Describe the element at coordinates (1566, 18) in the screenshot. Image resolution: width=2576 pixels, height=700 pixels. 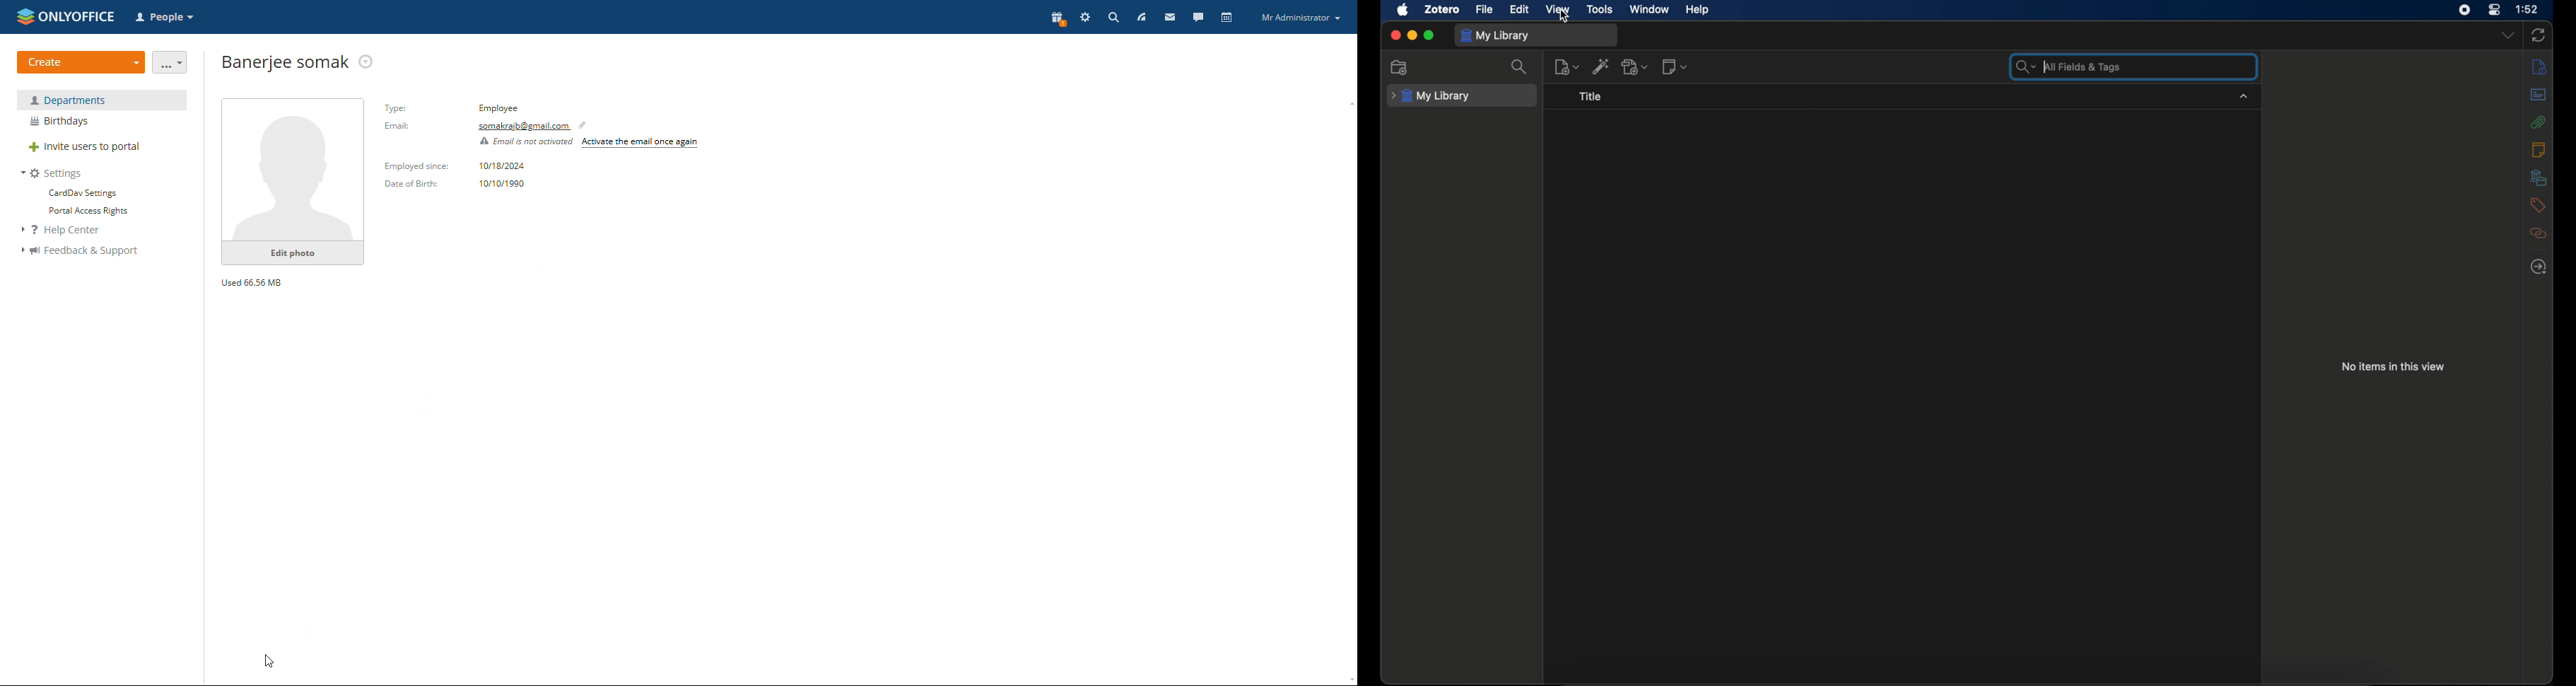
I see `cursor` at that location.